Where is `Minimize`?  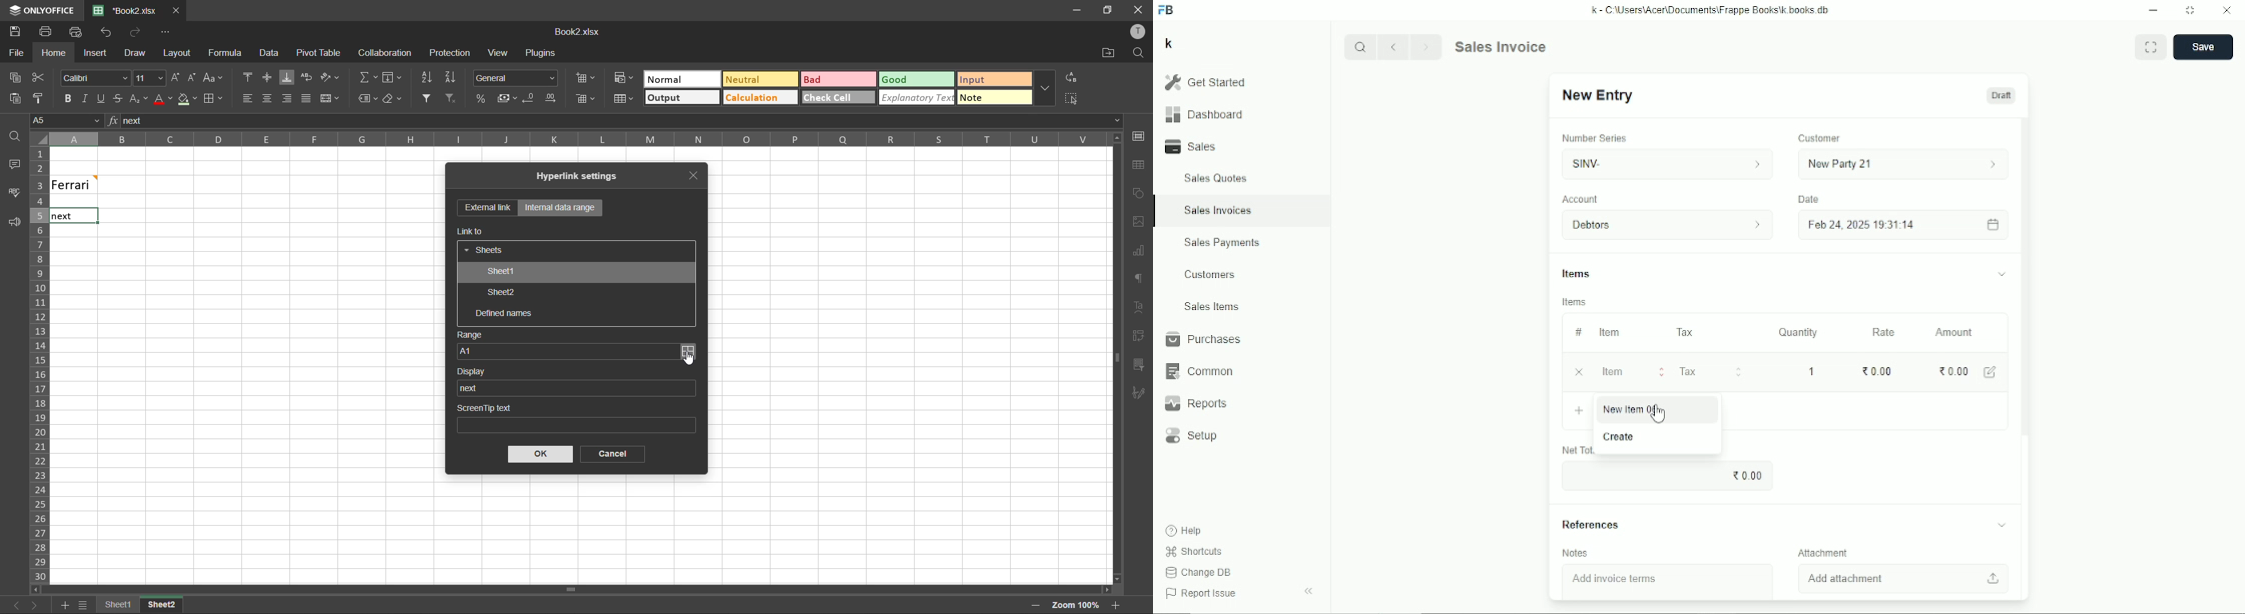
Minimize is located at coordinates (2153, 11).